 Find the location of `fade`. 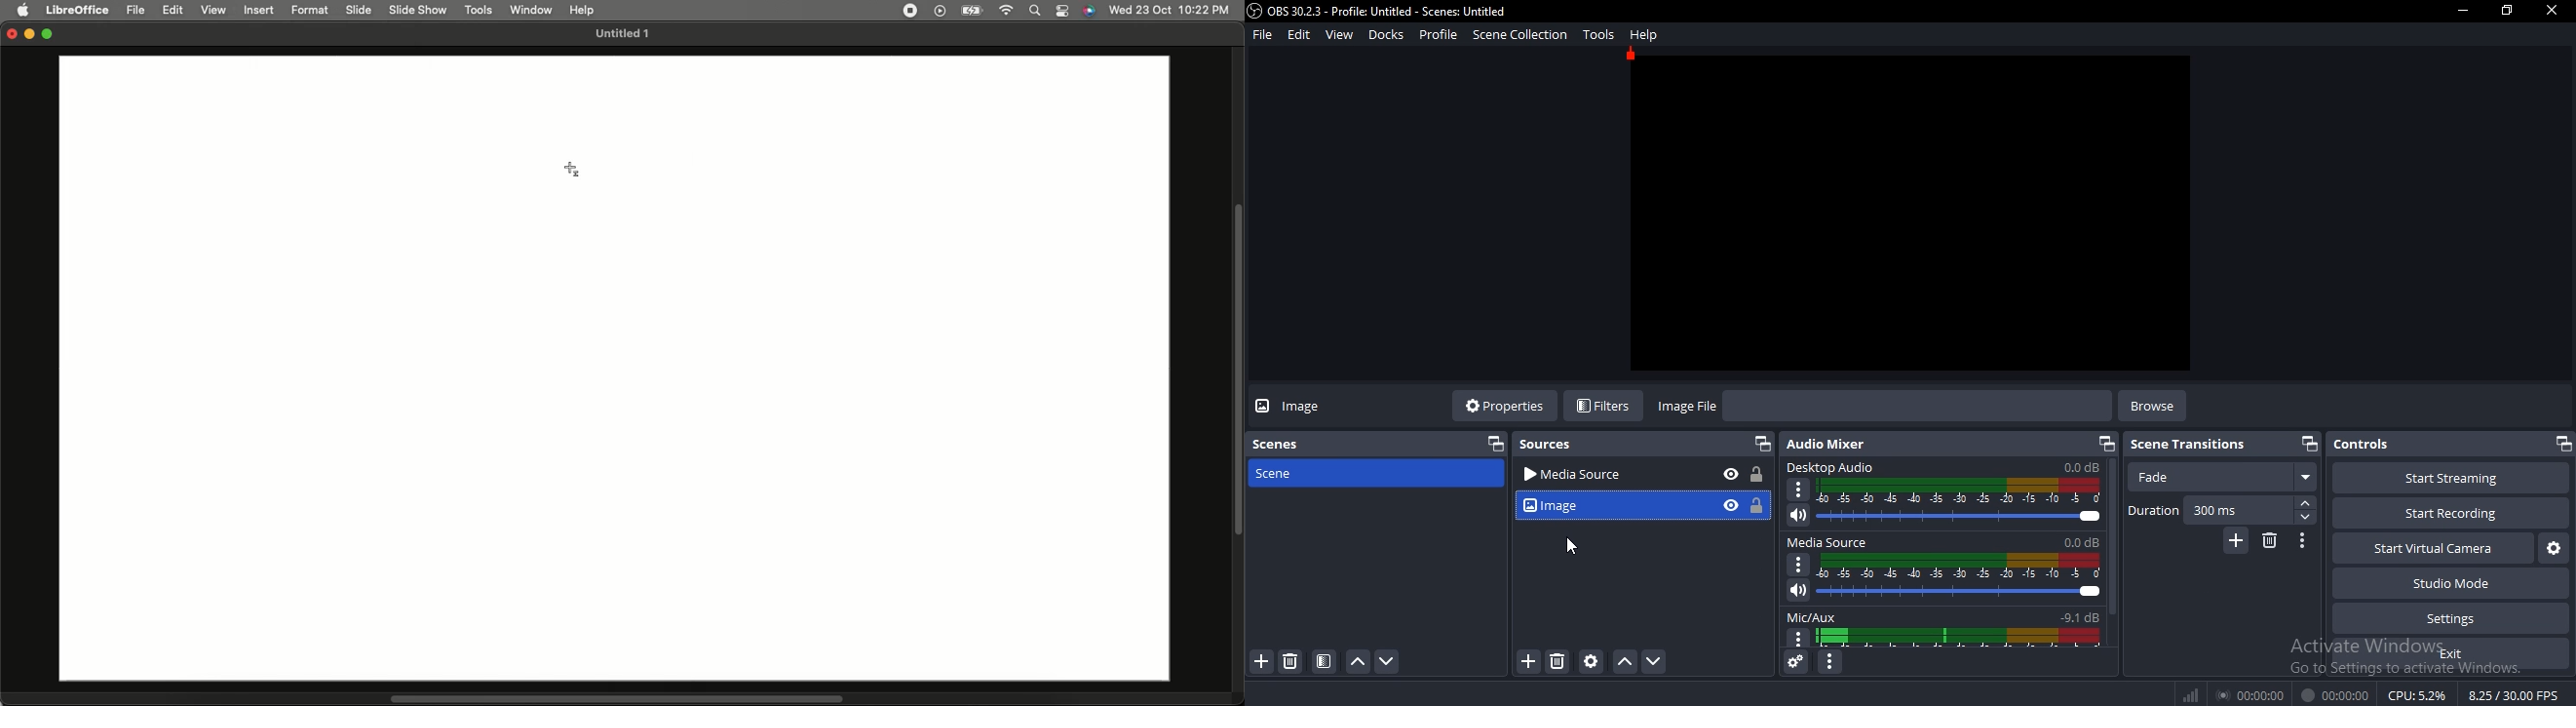

fade is located at coordinates (2226, 478).